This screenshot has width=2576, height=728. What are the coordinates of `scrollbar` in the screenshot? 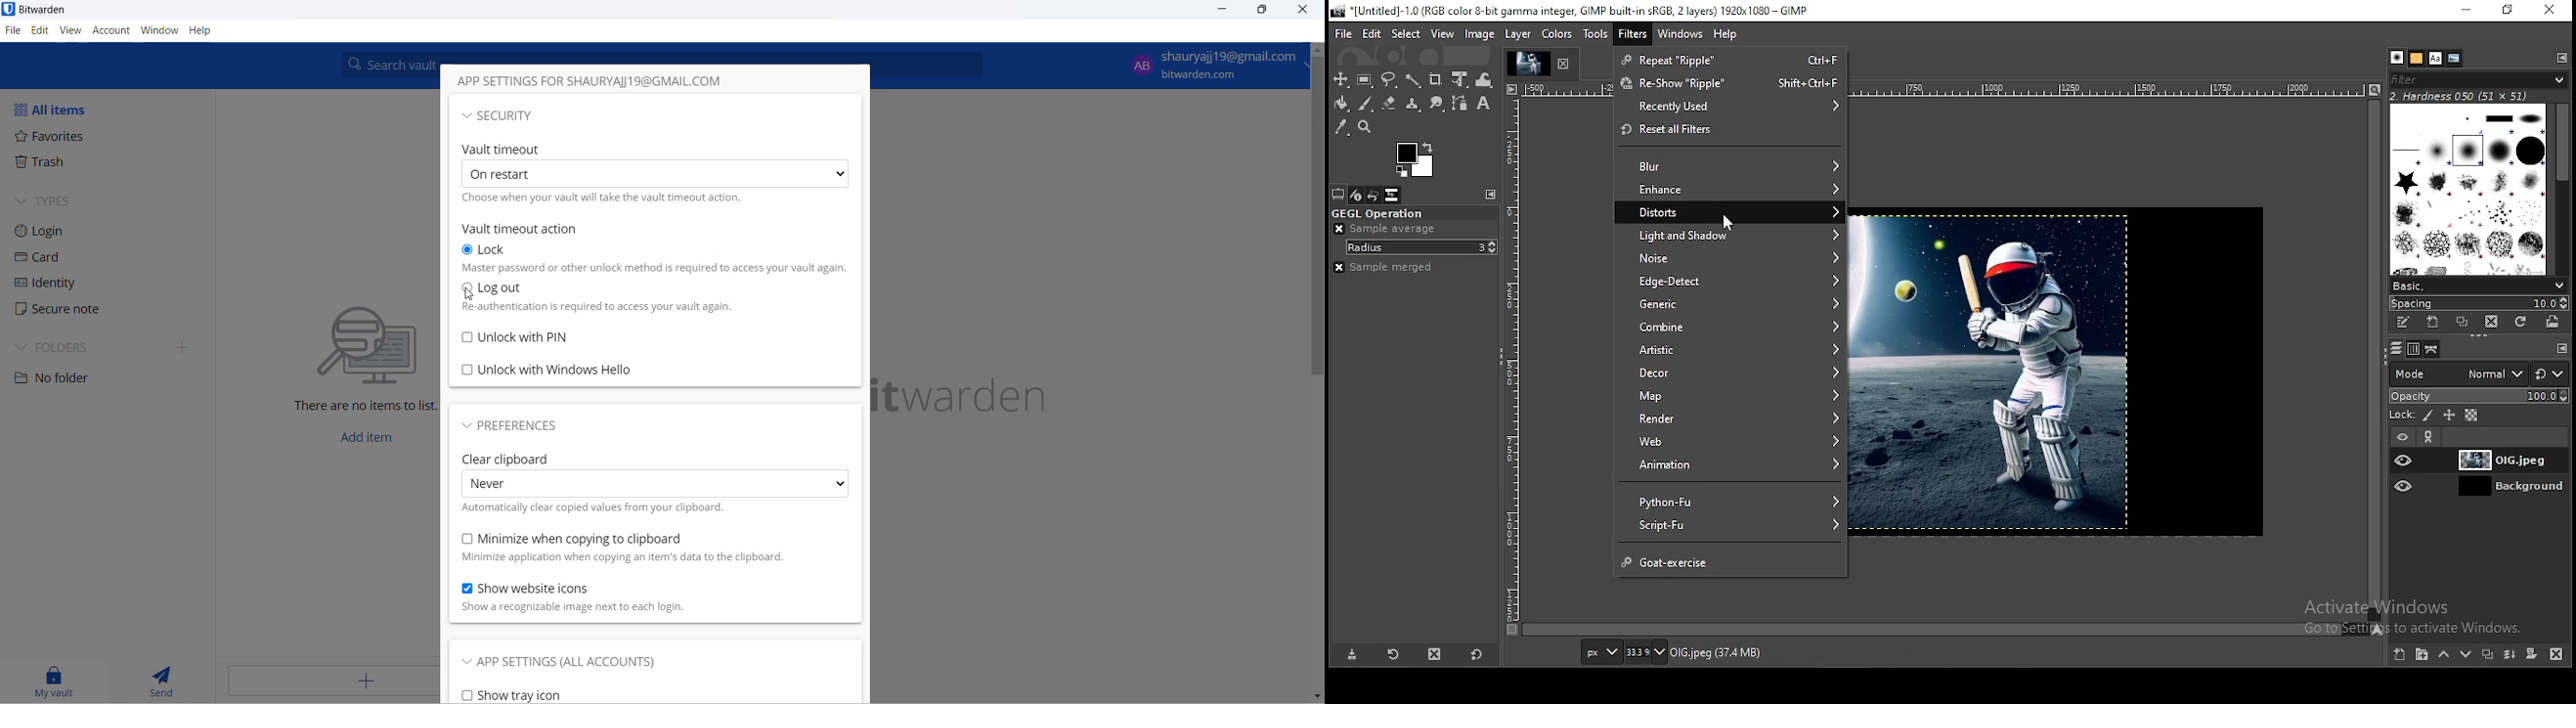 It's located at (1317, 226).